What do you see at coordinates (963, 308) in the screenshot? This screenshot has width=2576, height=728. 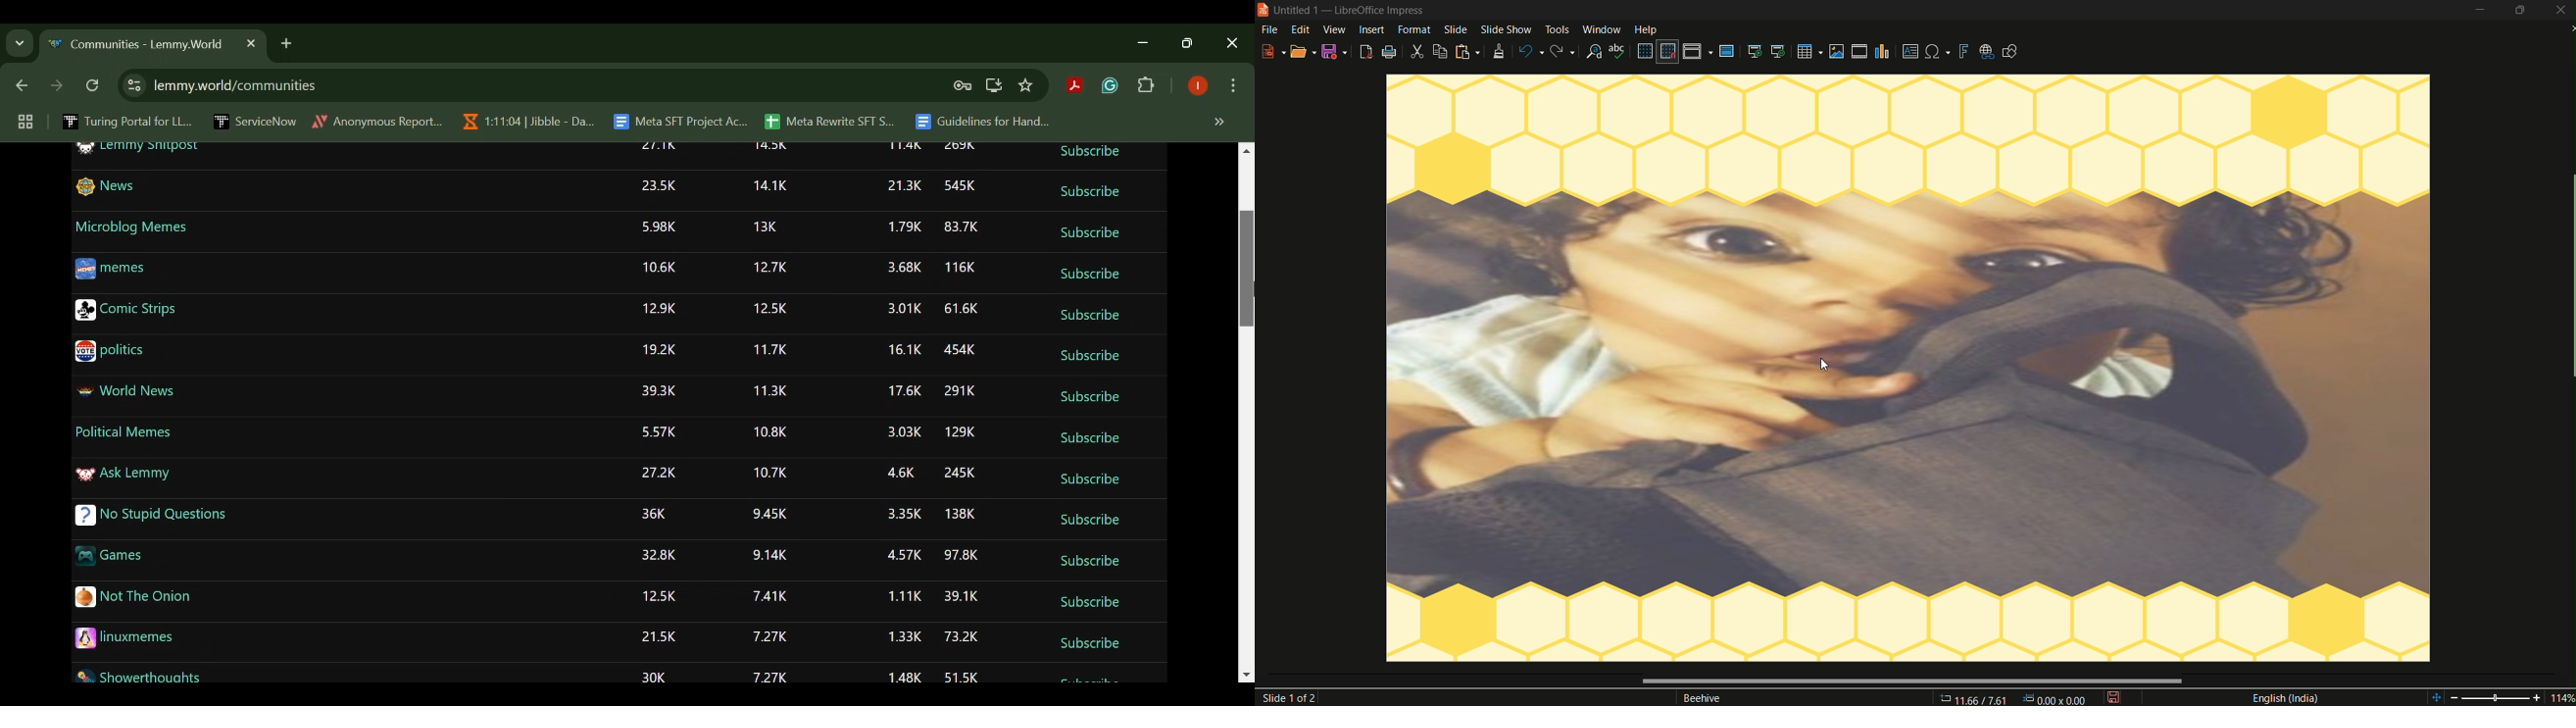 I see `61.6K` at bounding box center [963, 308].